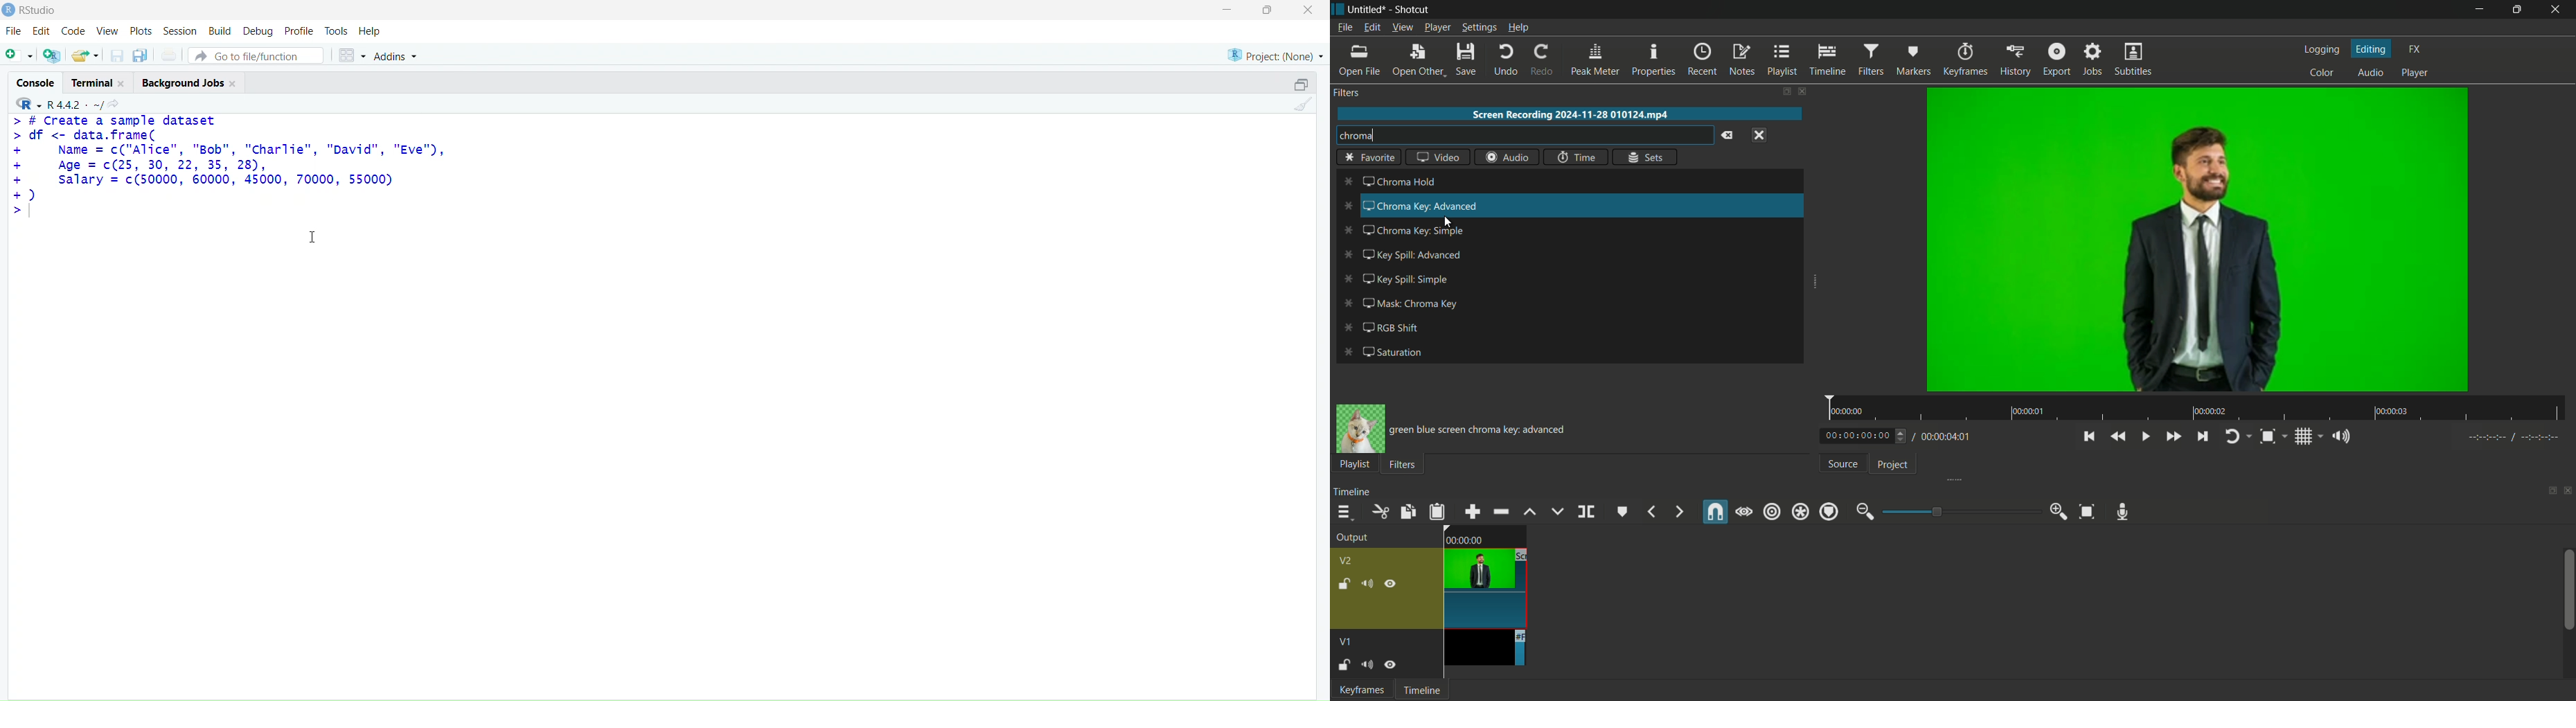 This screenshot has height=728, width=2576. Describe the element at coordinates (1307, 11) in the screenshot. I see `close` at that location.